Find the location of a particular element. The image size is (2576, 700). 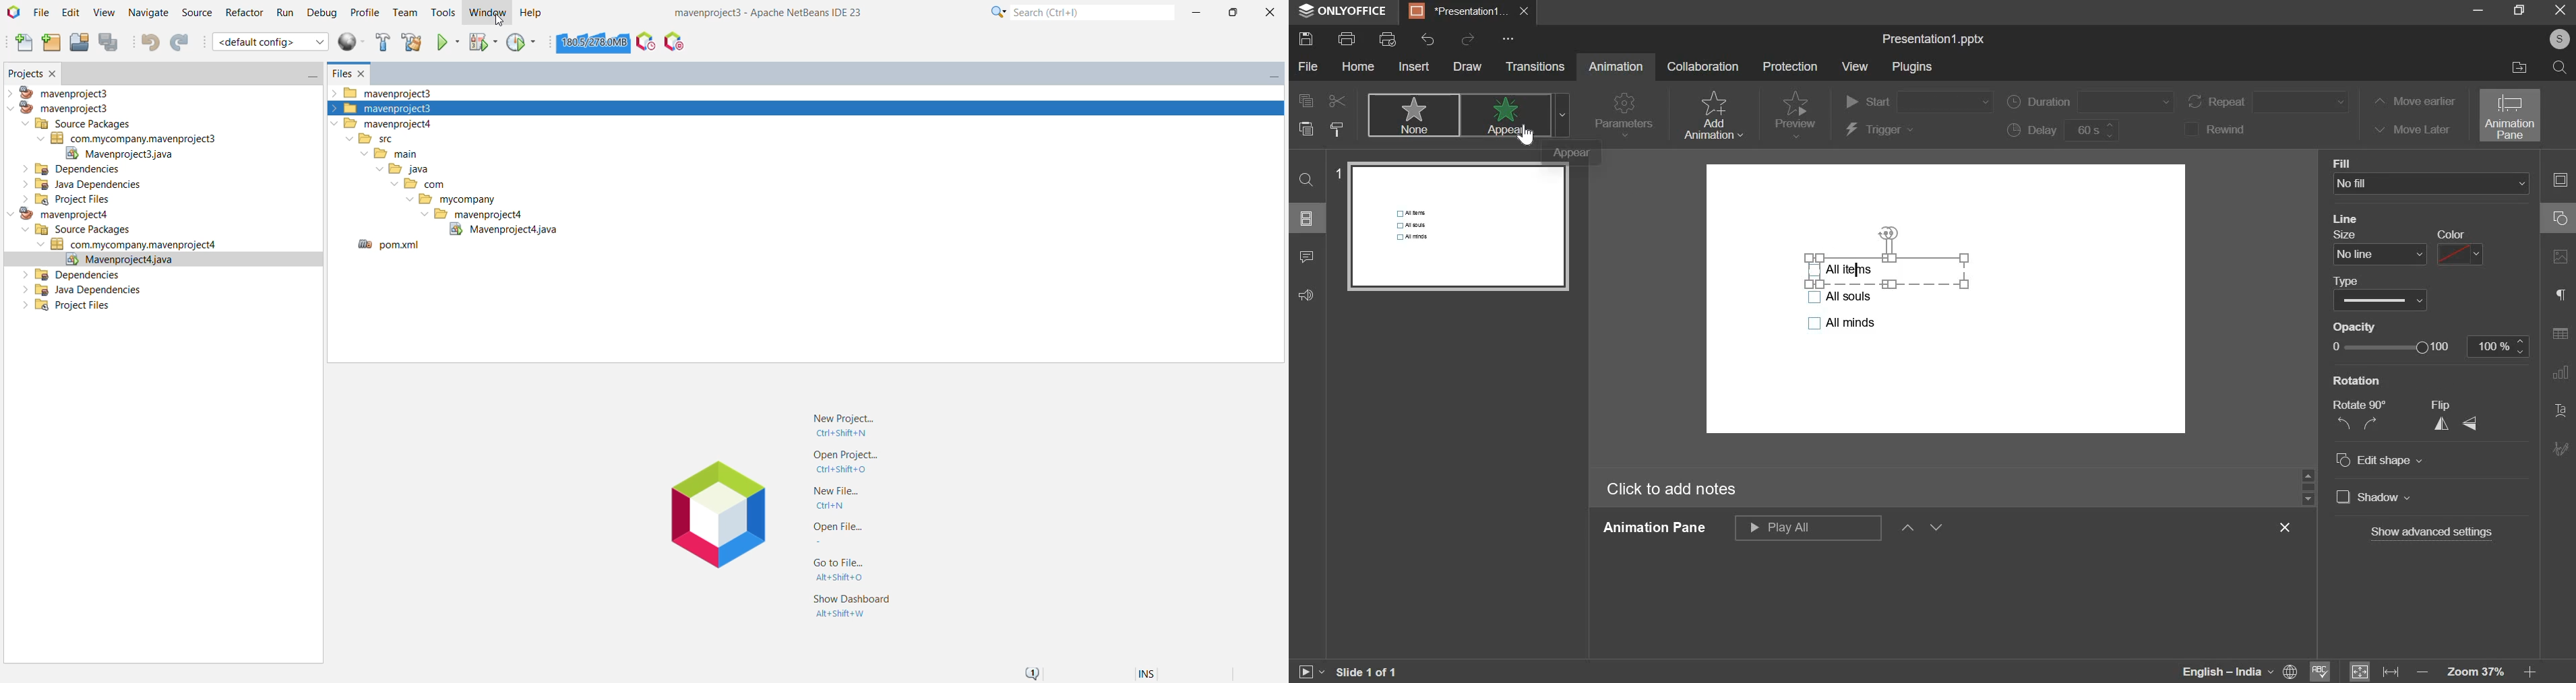

feedback is located at coordinates (1312, 294).